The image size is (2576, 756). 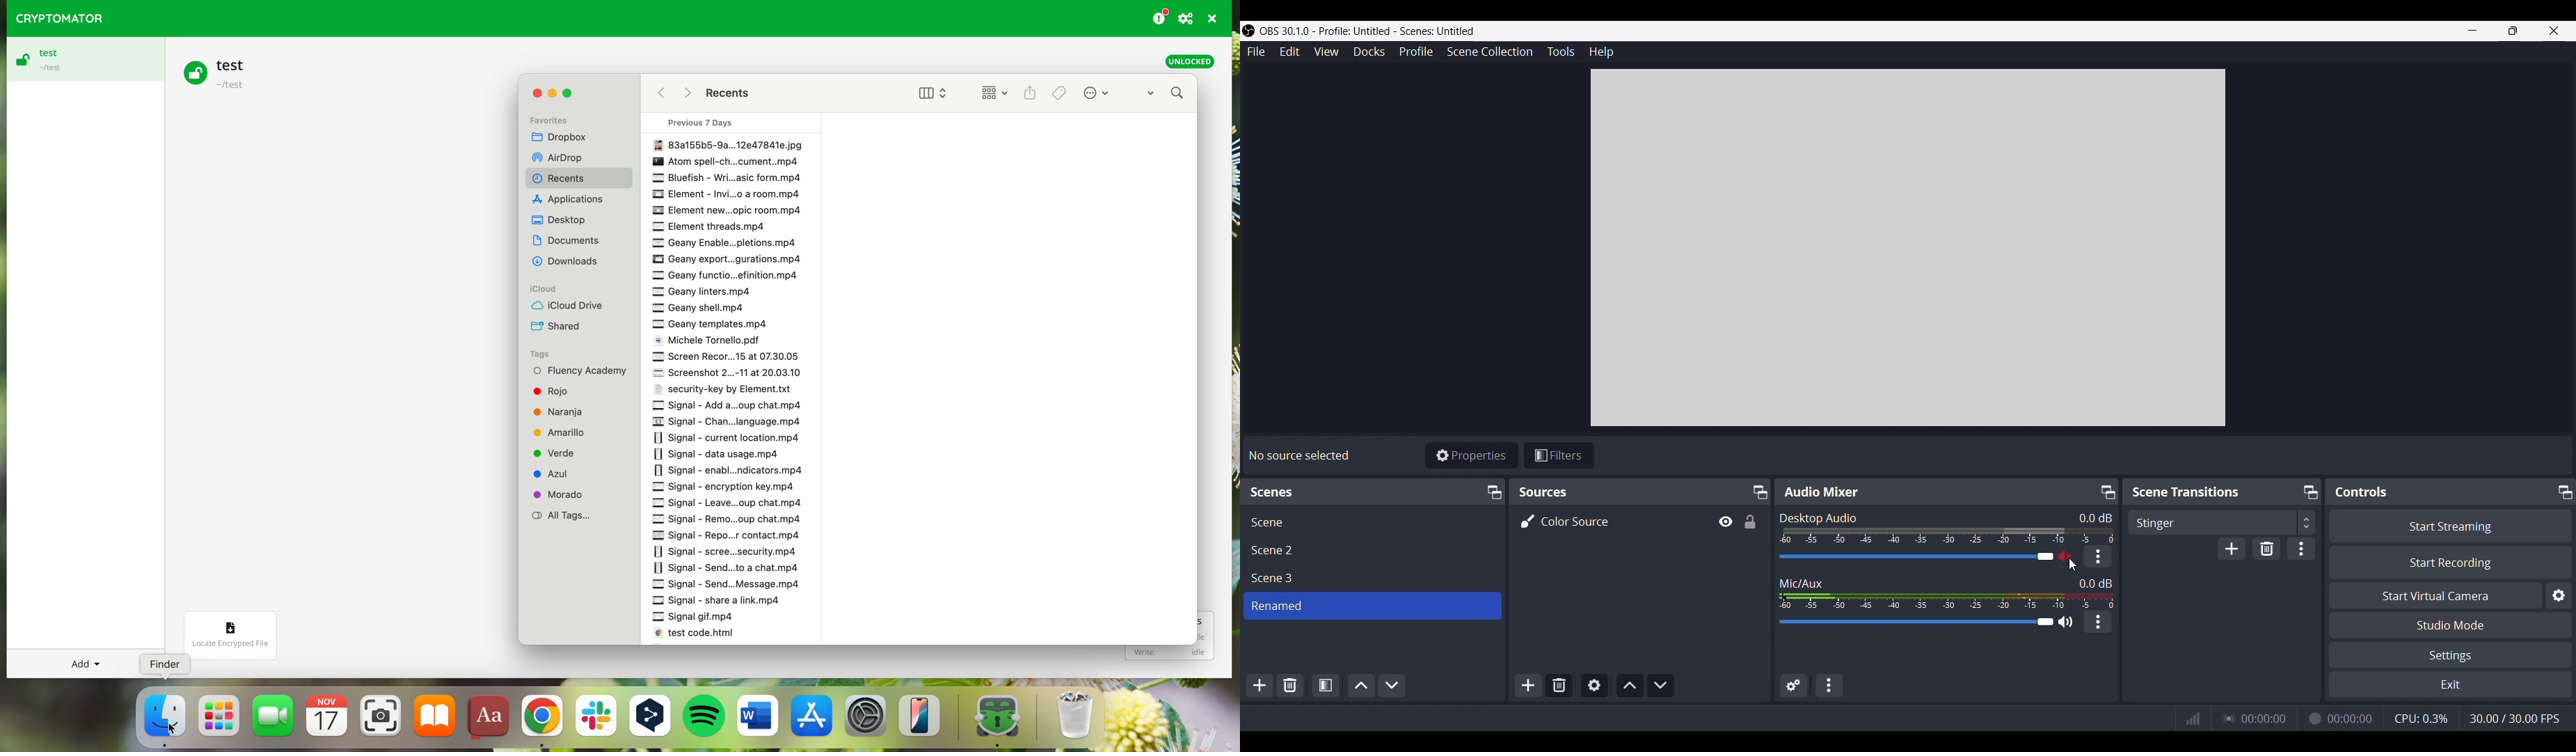 I want to click on , so click(x=574, y=200).